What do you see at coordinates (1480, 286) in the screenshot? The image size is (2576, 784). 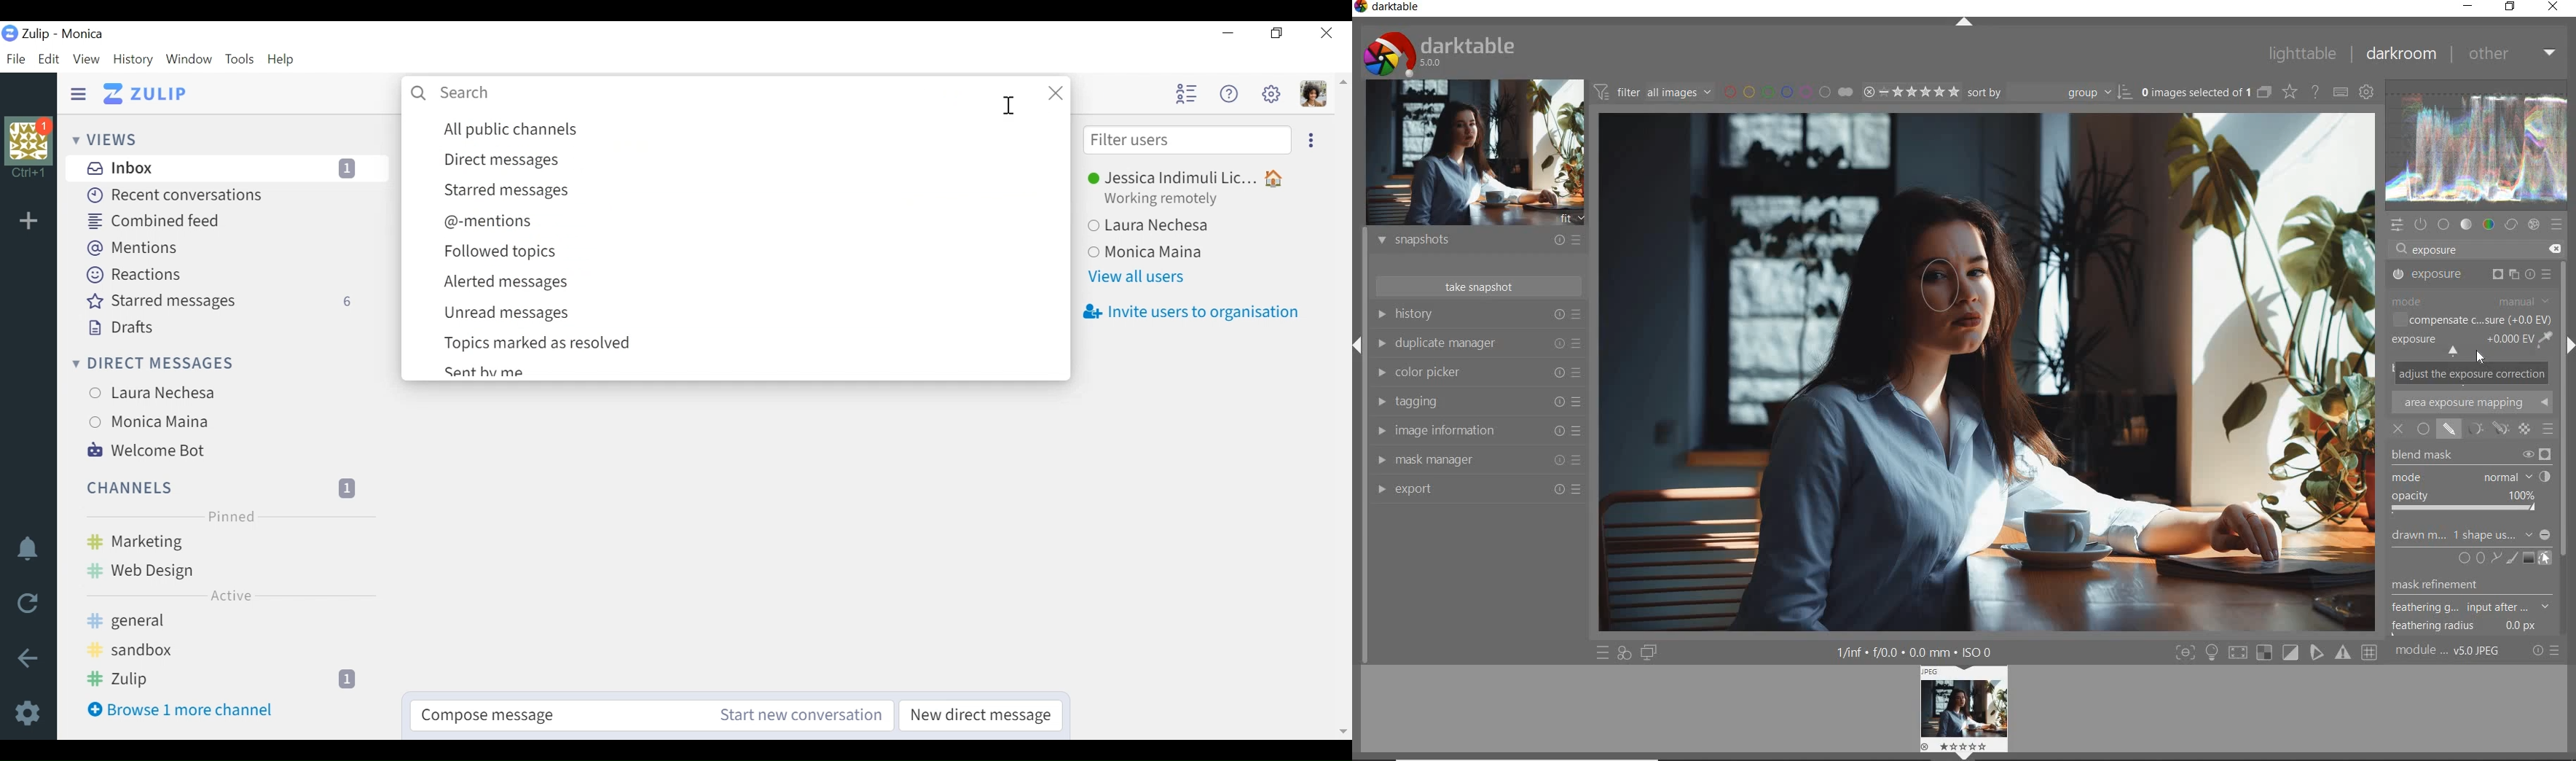 I see `take snapshot` at bounding box center [1480, 286].